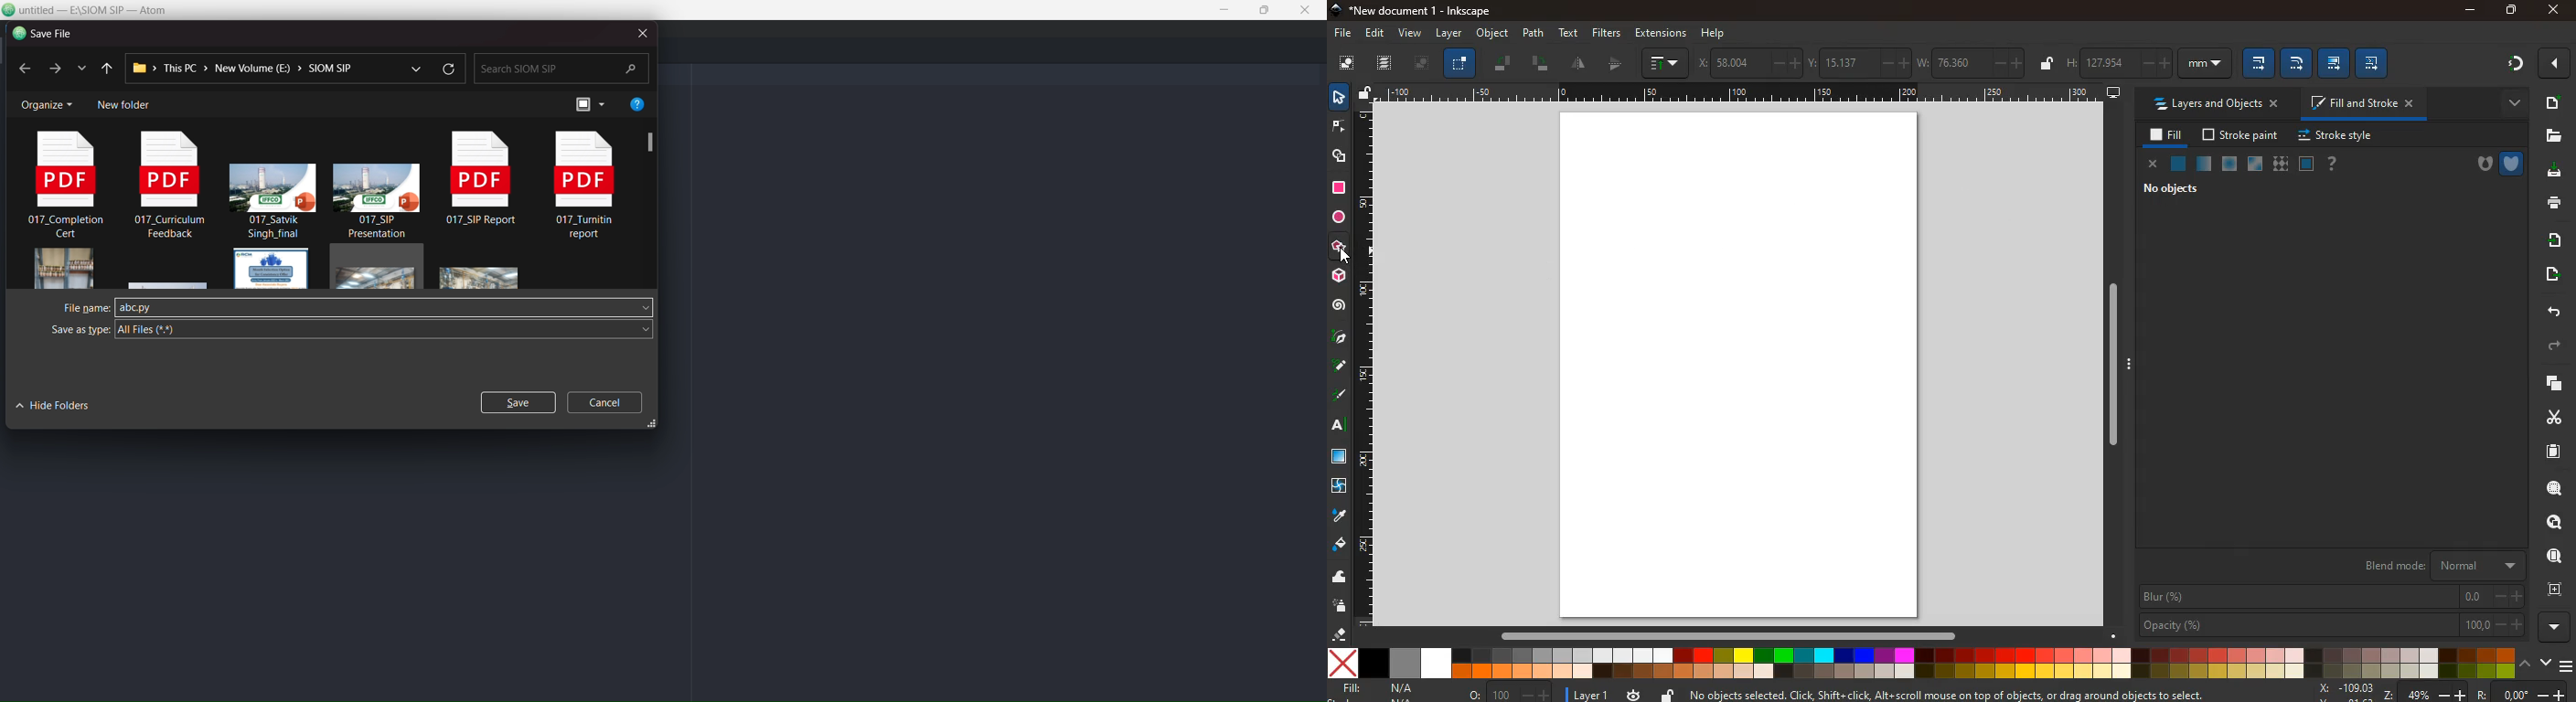 This screenshot has width=2576, height=728. I want to click on opacity, so click(2205, 166).